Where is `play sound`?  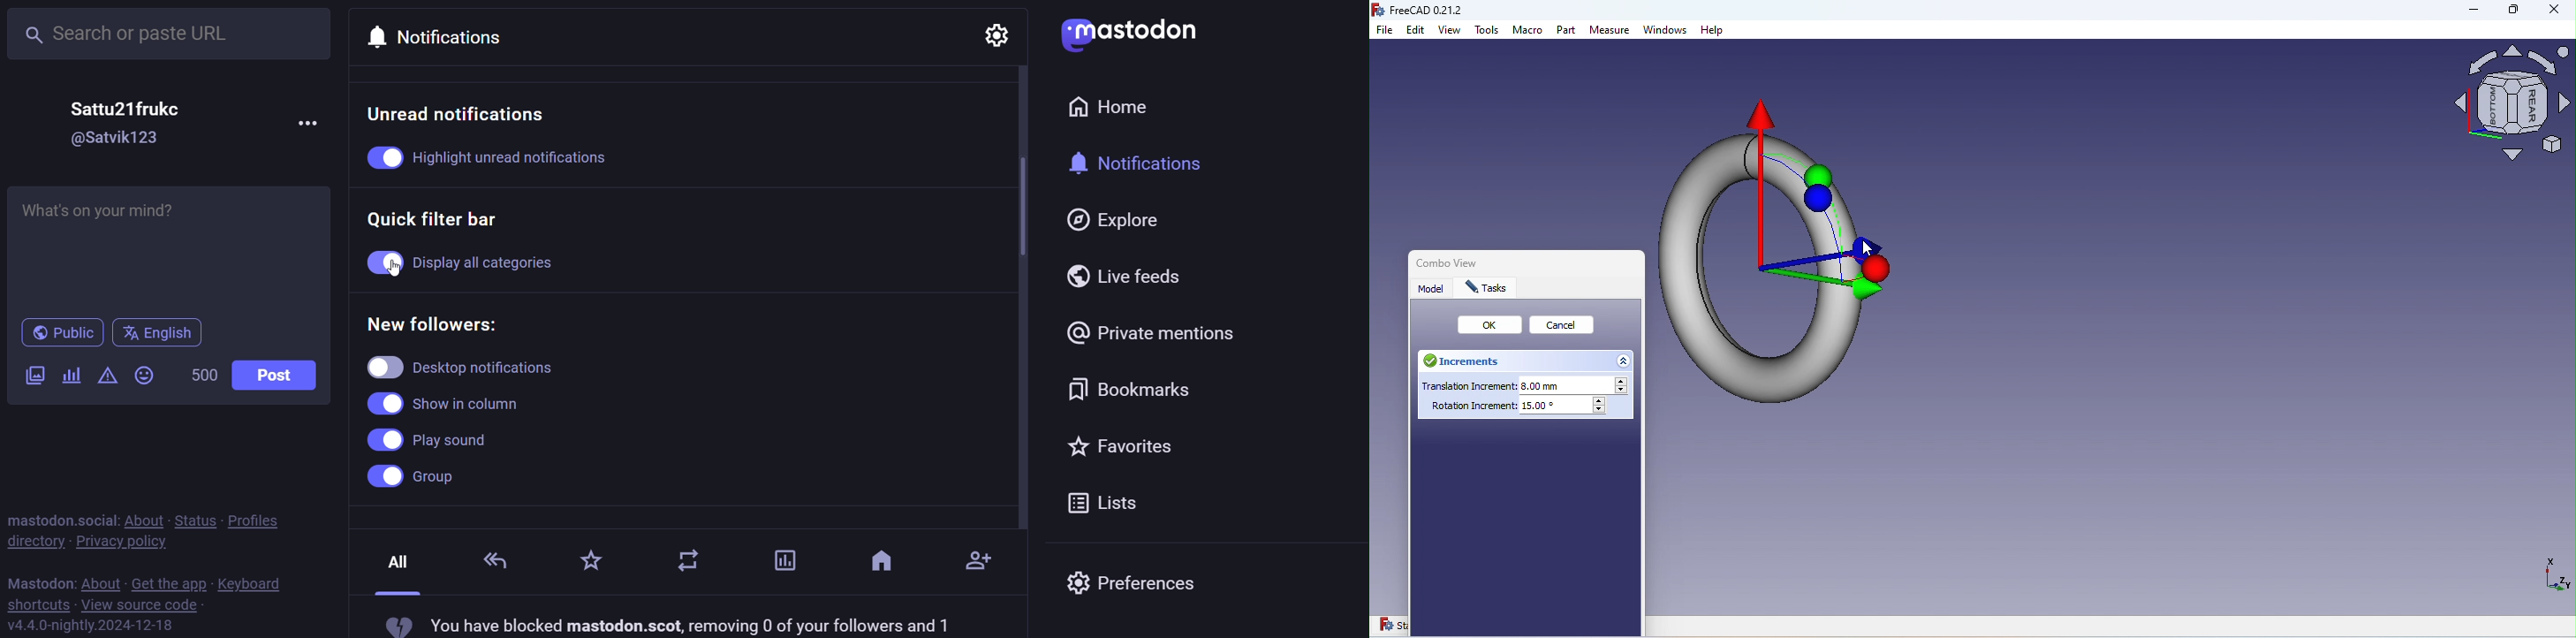
play sound is located at coordinates (431, 439).